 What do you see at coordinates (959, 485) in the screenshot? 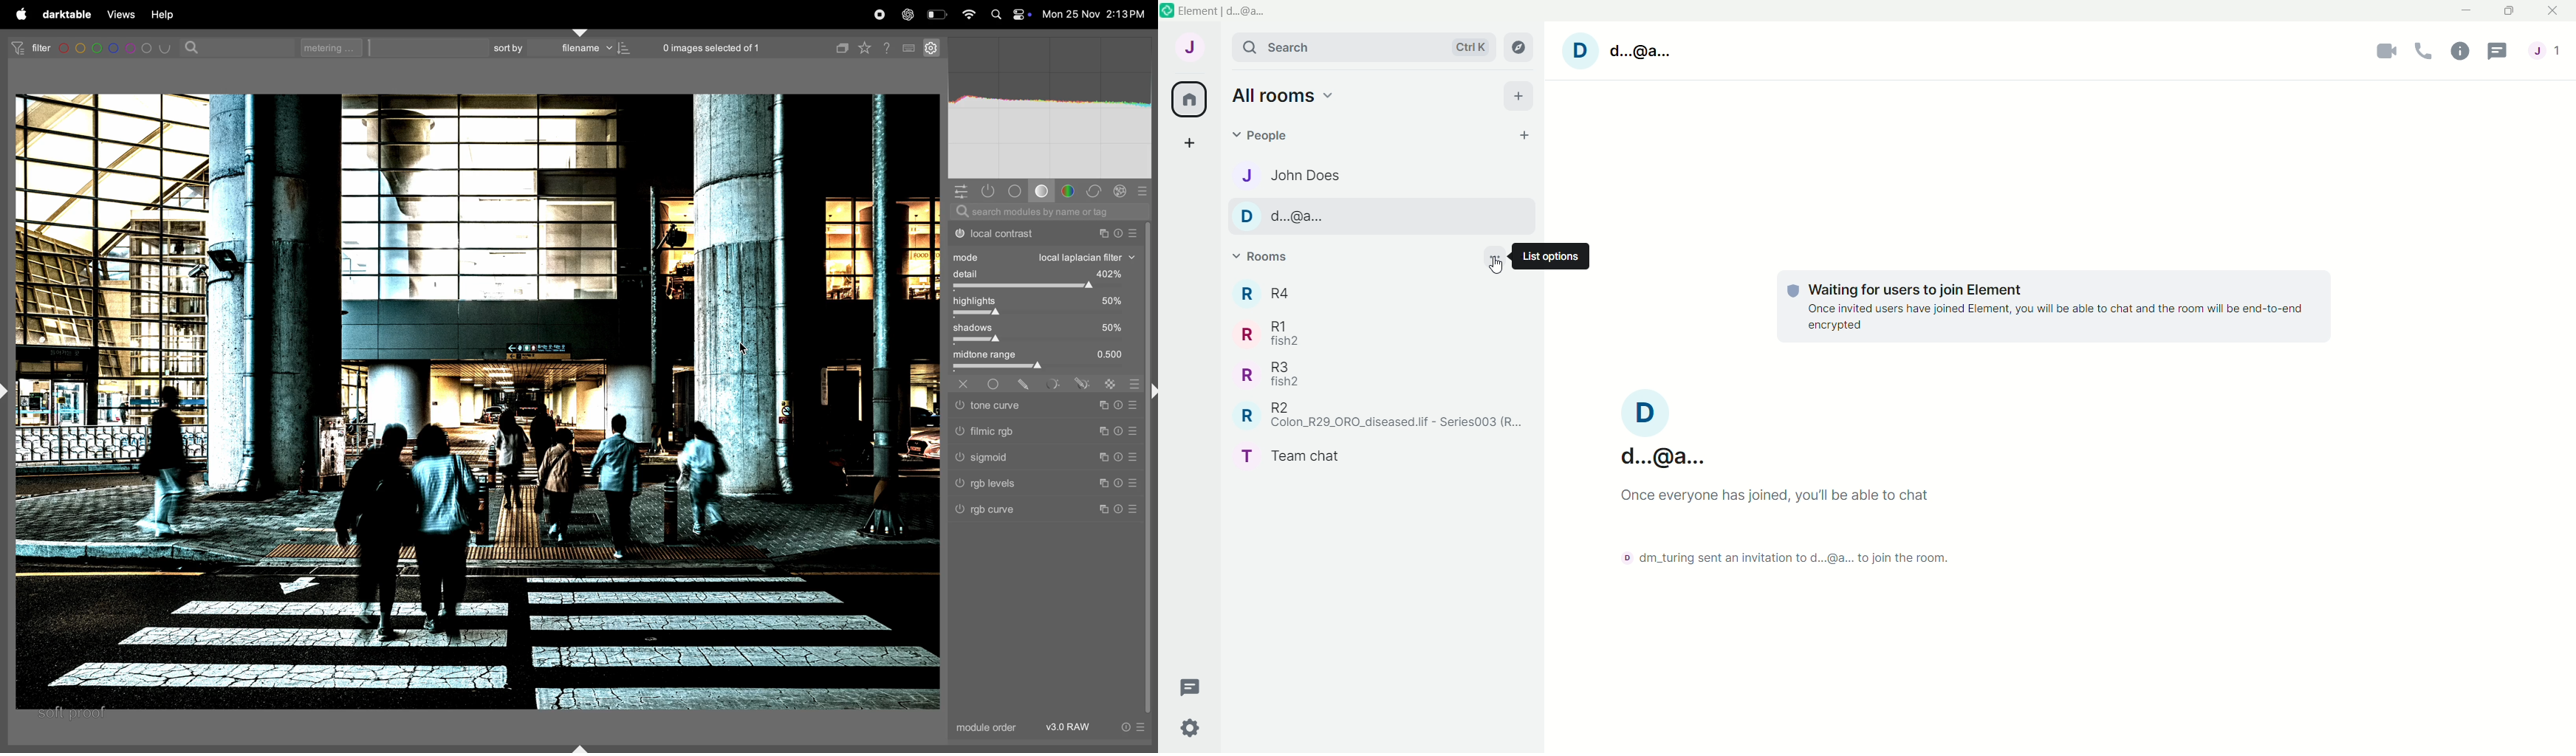
I see `rgb levels switched off` at bounding box center [959, 485].